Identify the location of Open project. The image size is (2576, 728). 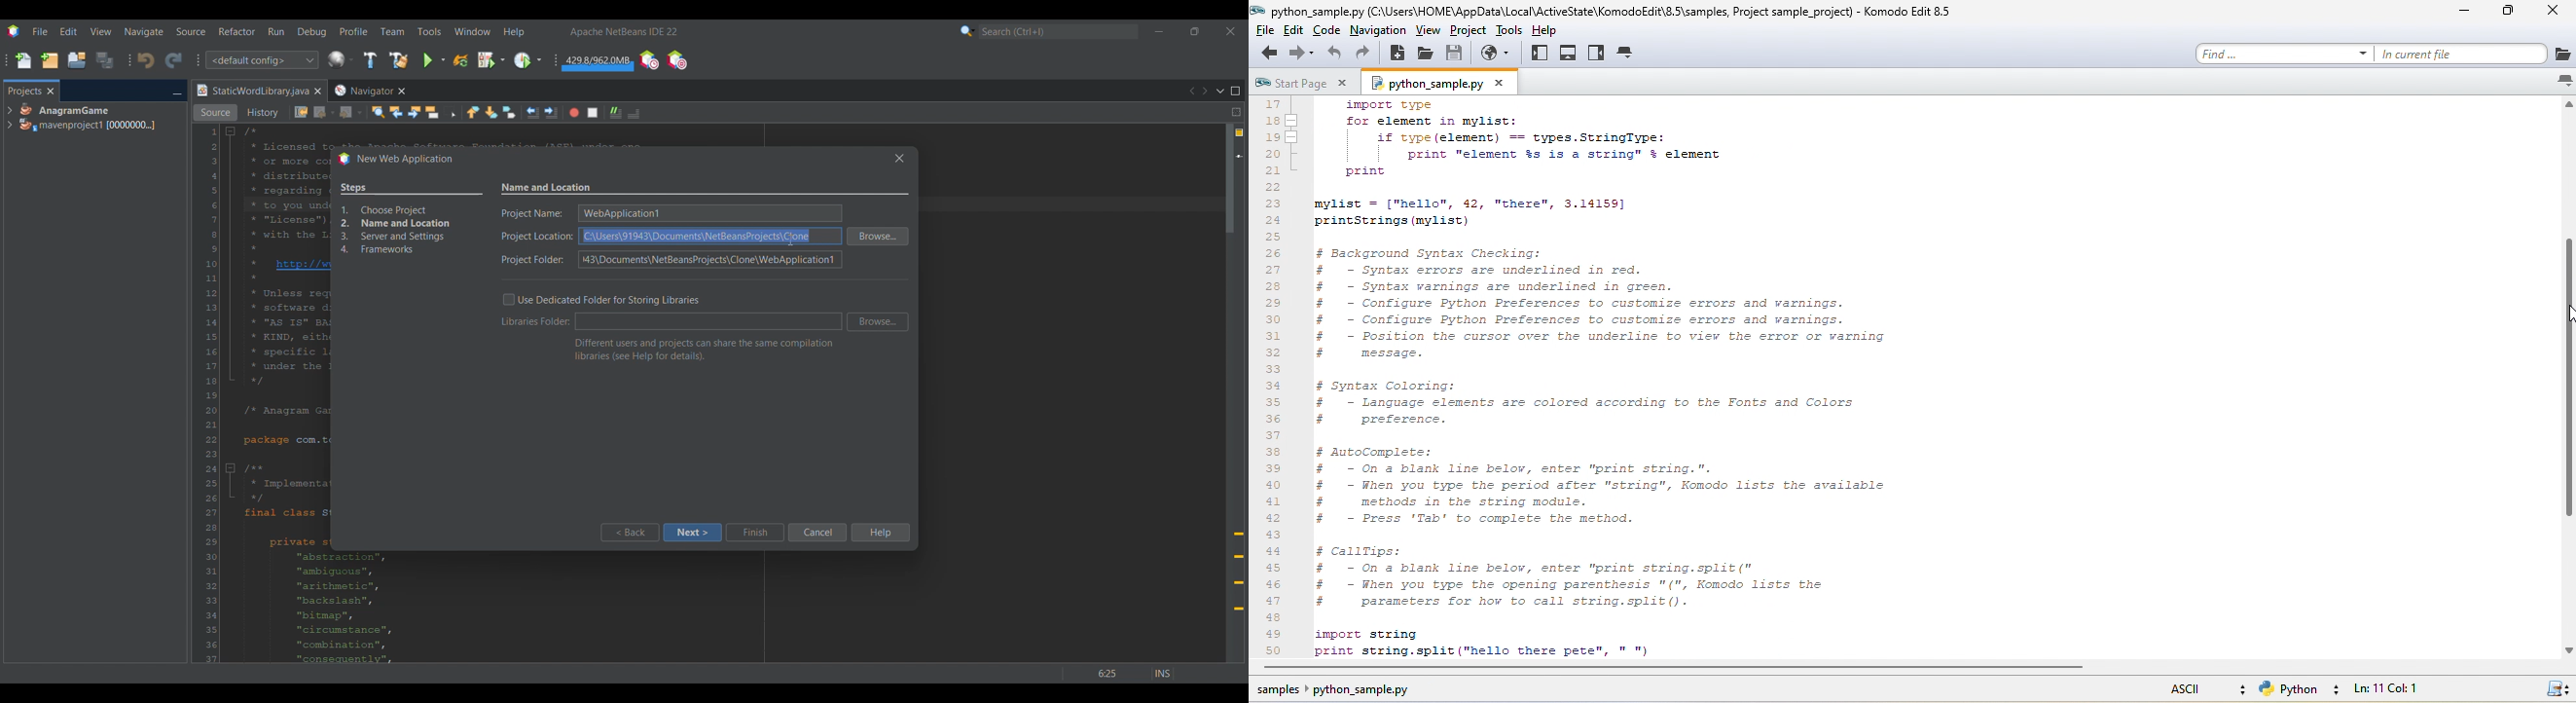
(77, 60).